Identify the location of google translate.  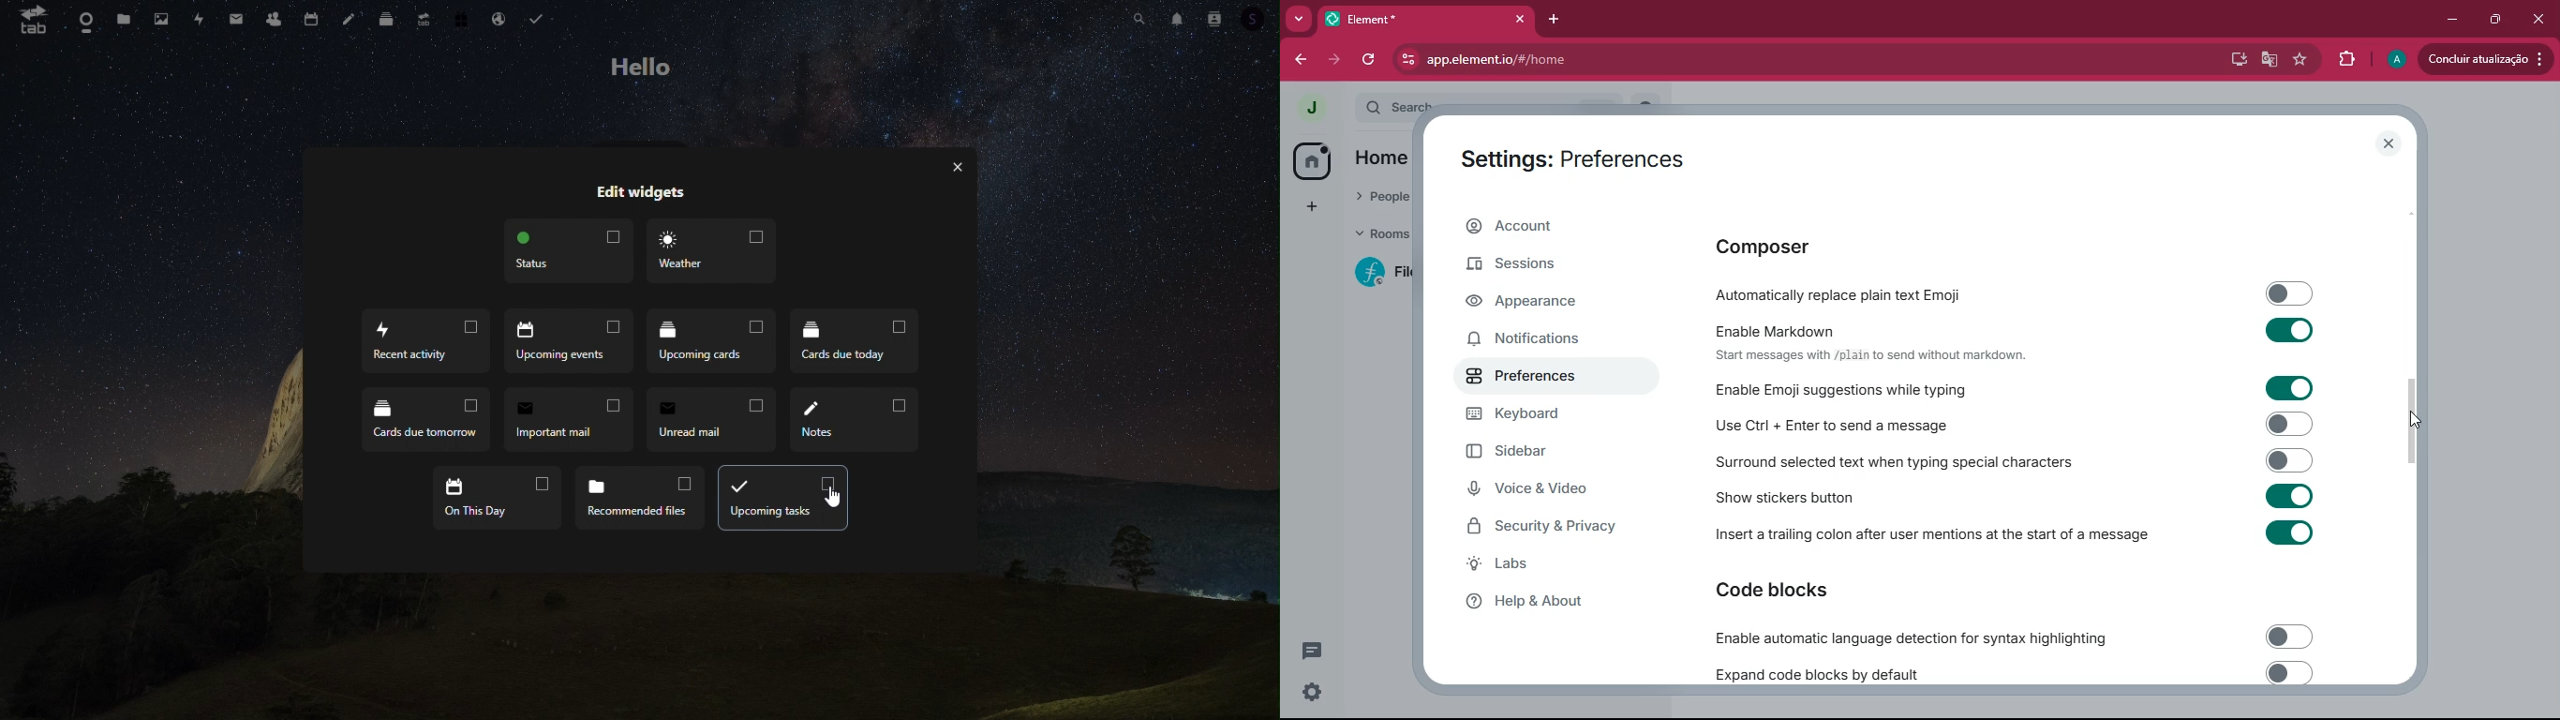
(2268, 61).